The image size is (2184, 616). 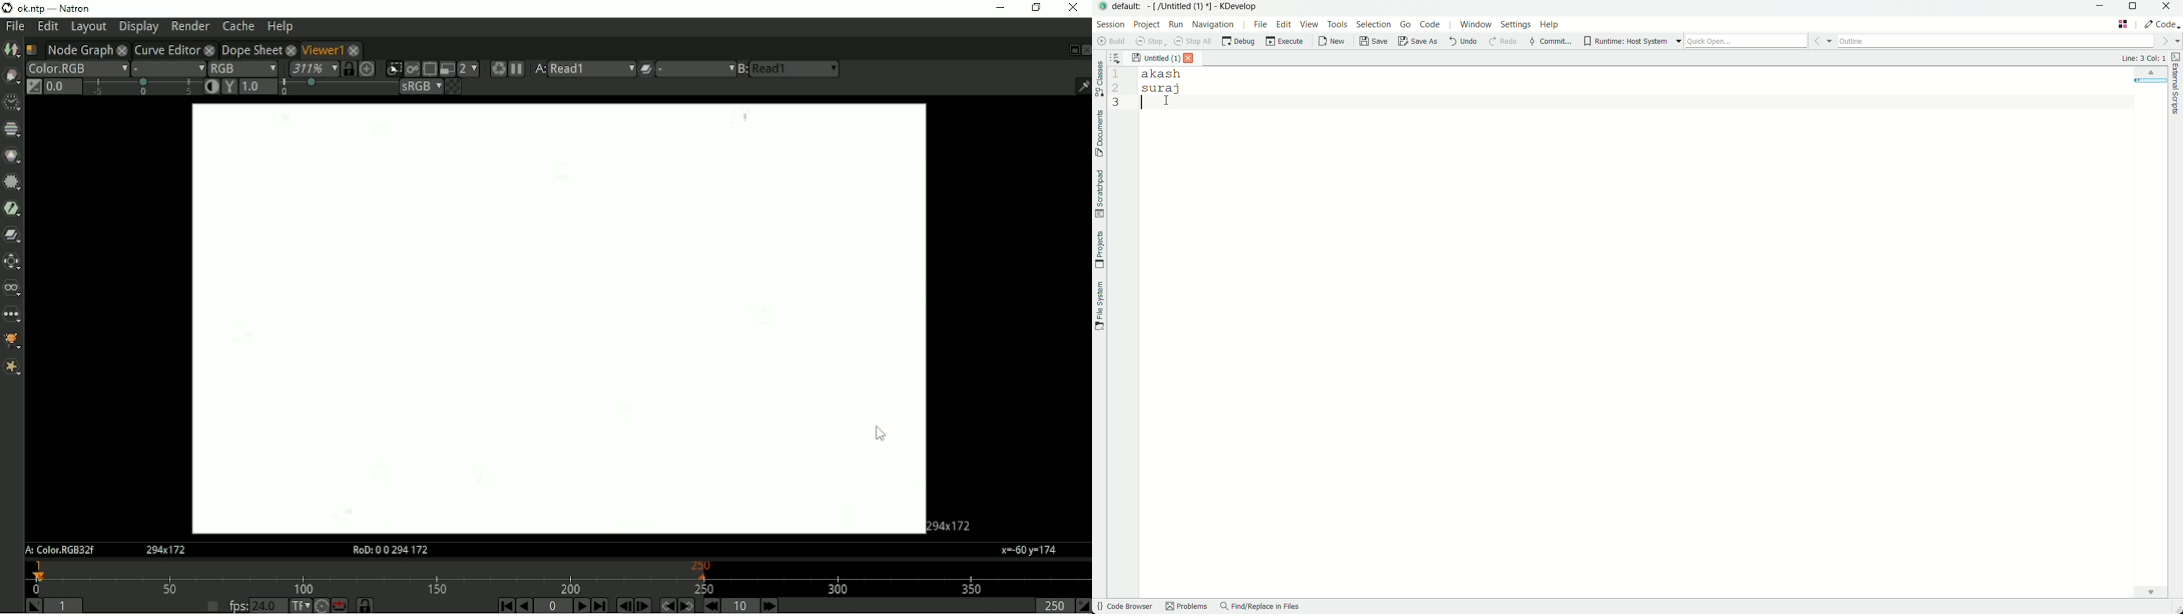 I want to click on 1.0, so click(x=258, y=86).